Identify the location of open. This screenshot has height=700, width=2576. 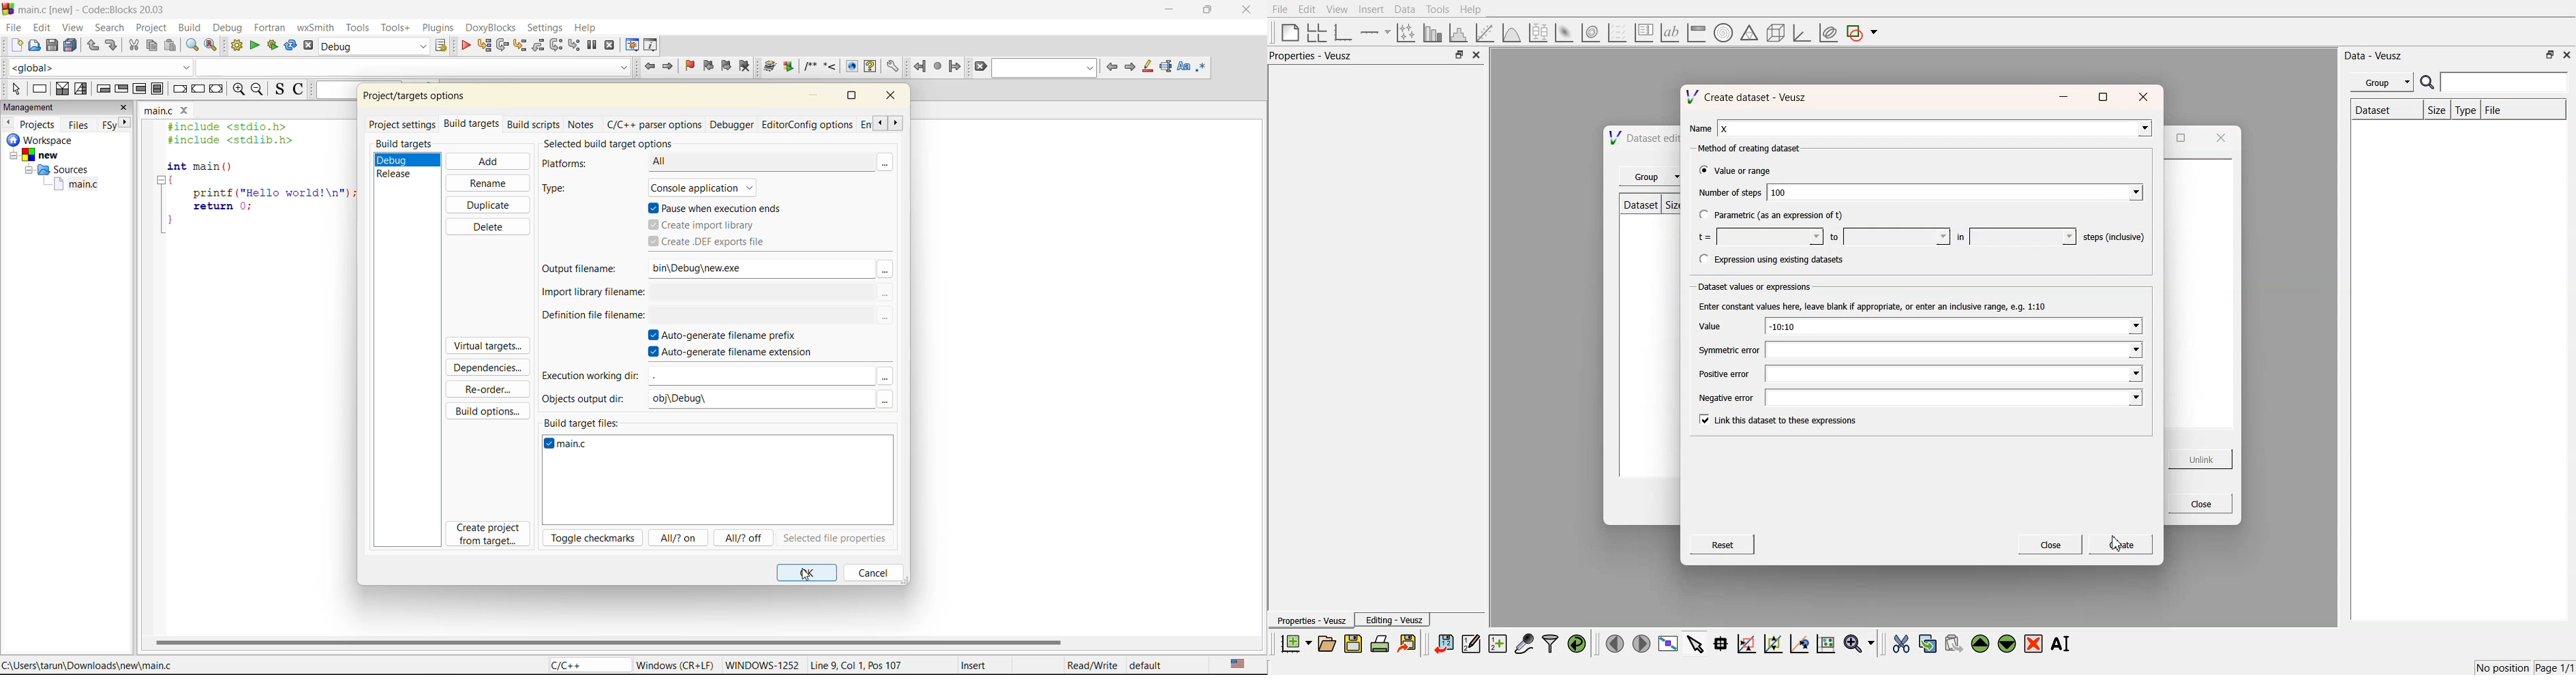
(35, 46).